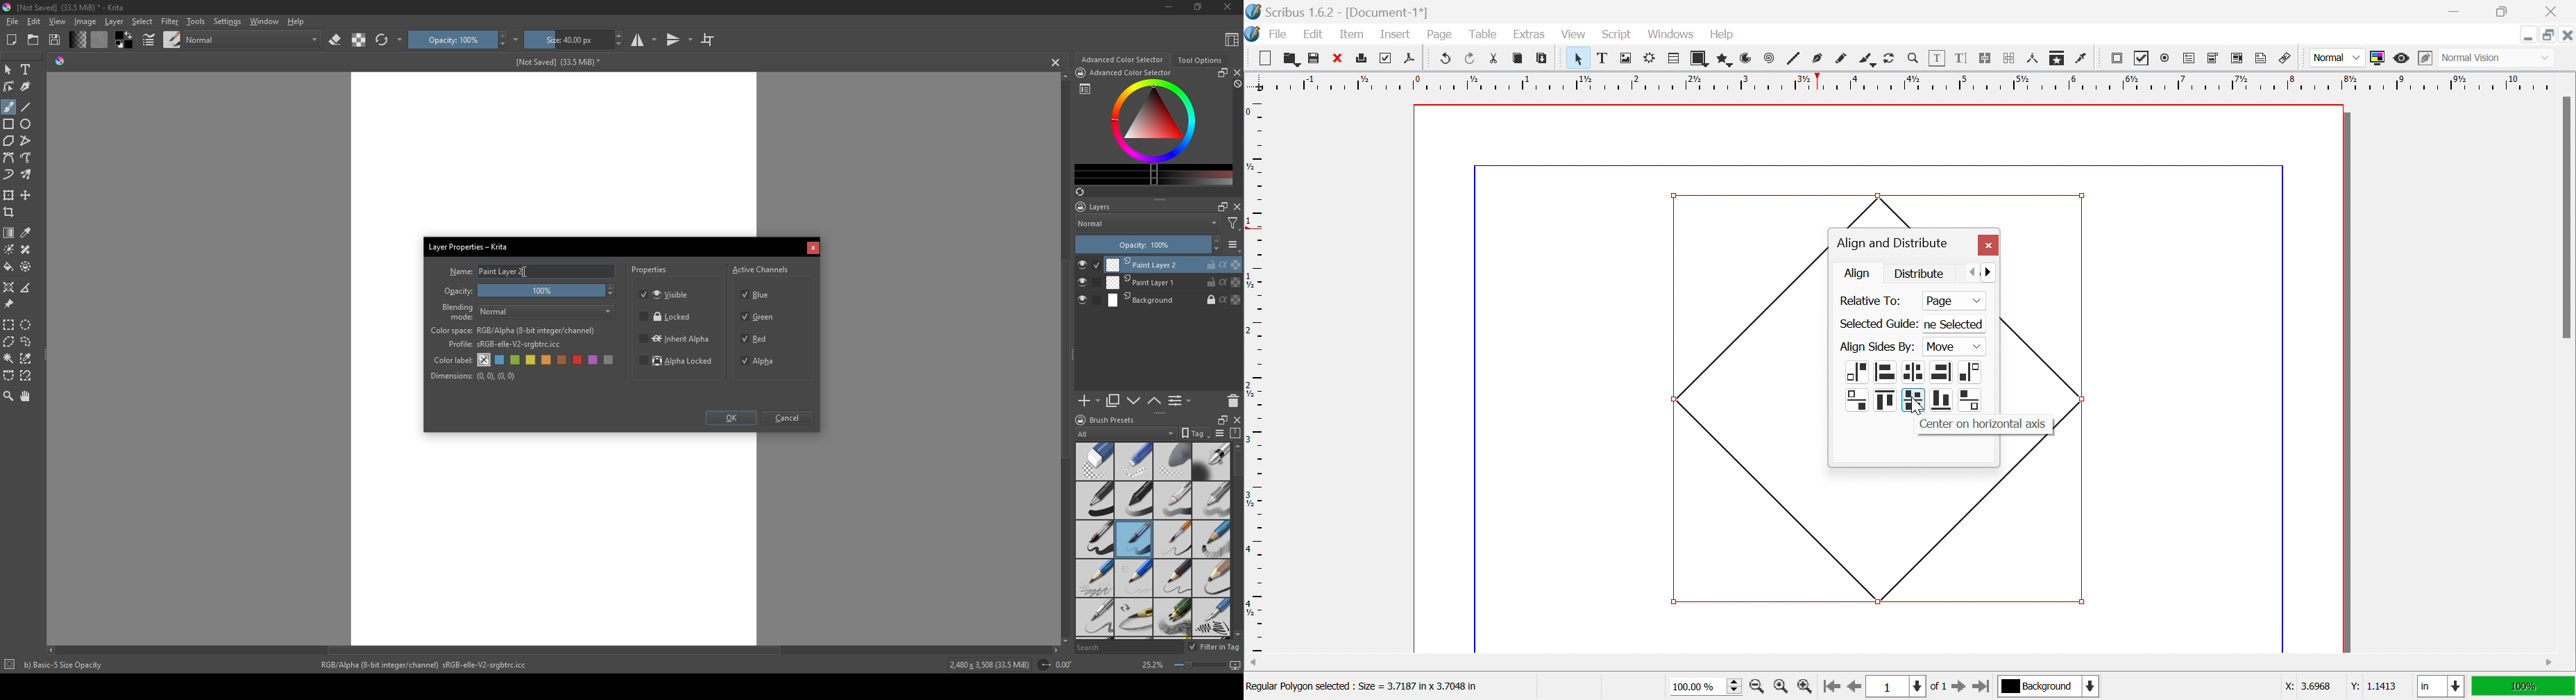 The height and width of the screenshot is (700, 2576). What do you see at coordinates (1079, 420) in the screenshot?
I see `logo` at bounding box center [1079, 420].